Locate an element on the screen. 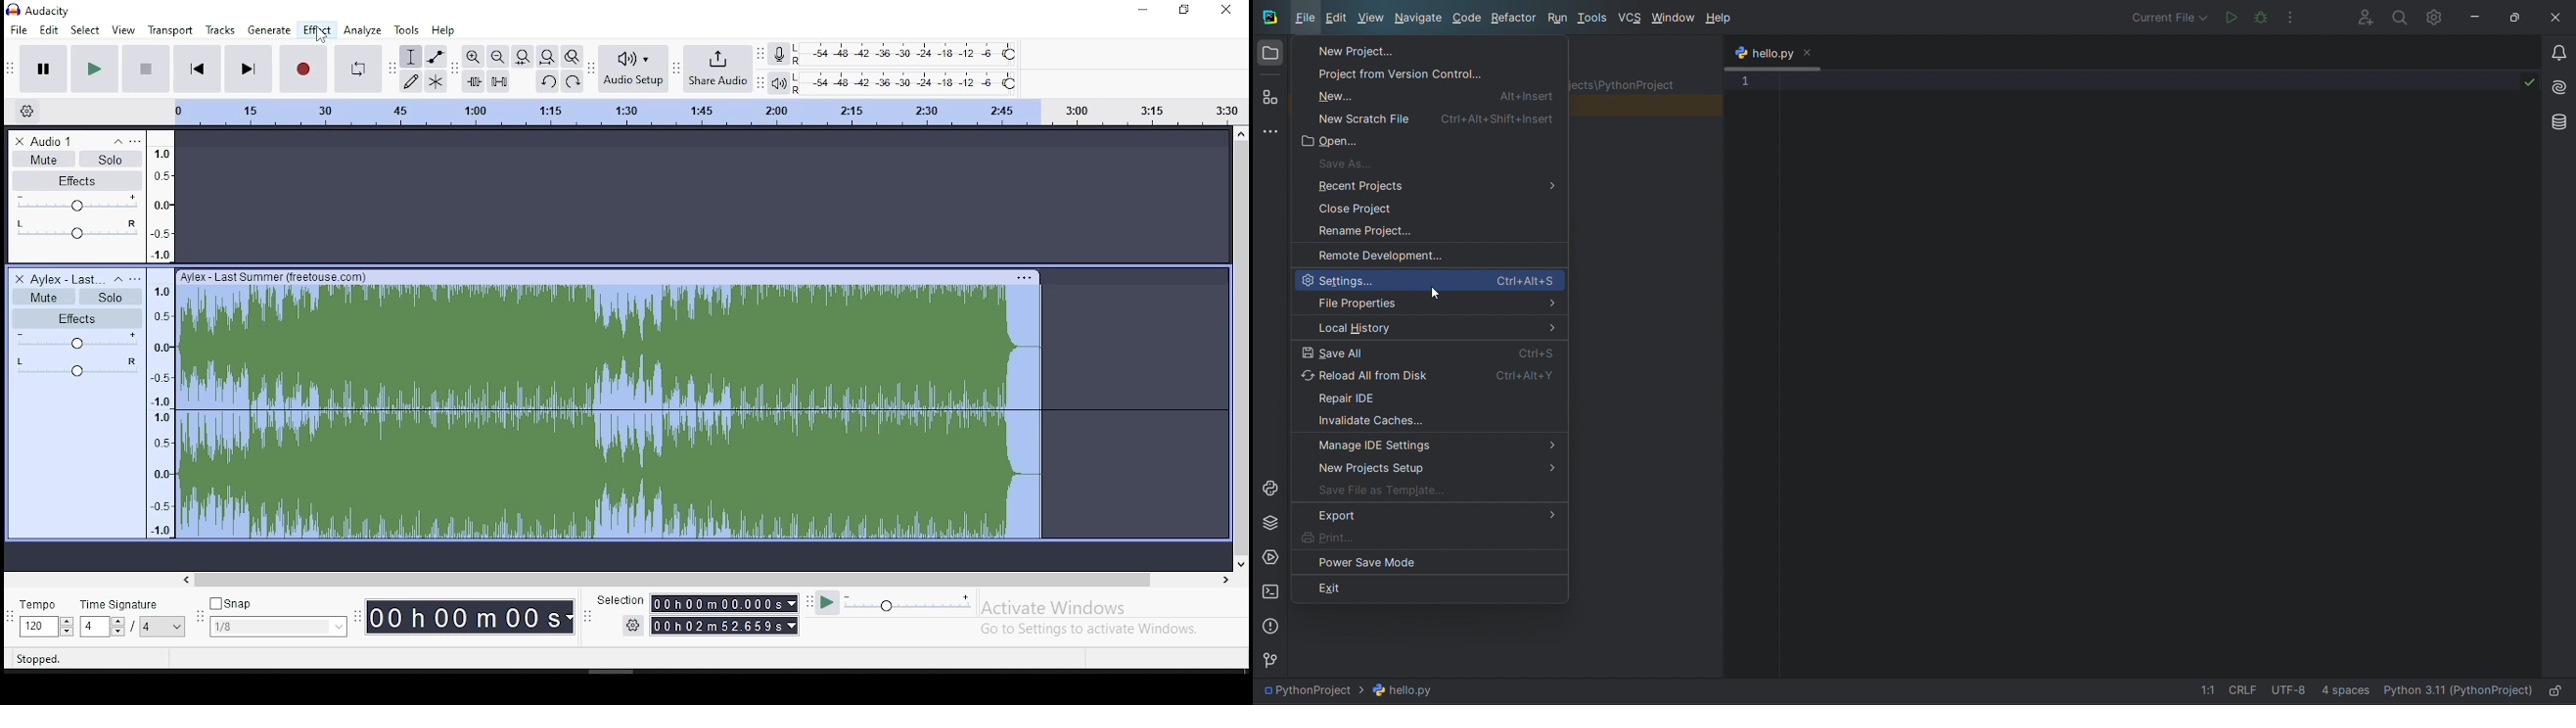  skip to end is located at coordinates (248, 70).